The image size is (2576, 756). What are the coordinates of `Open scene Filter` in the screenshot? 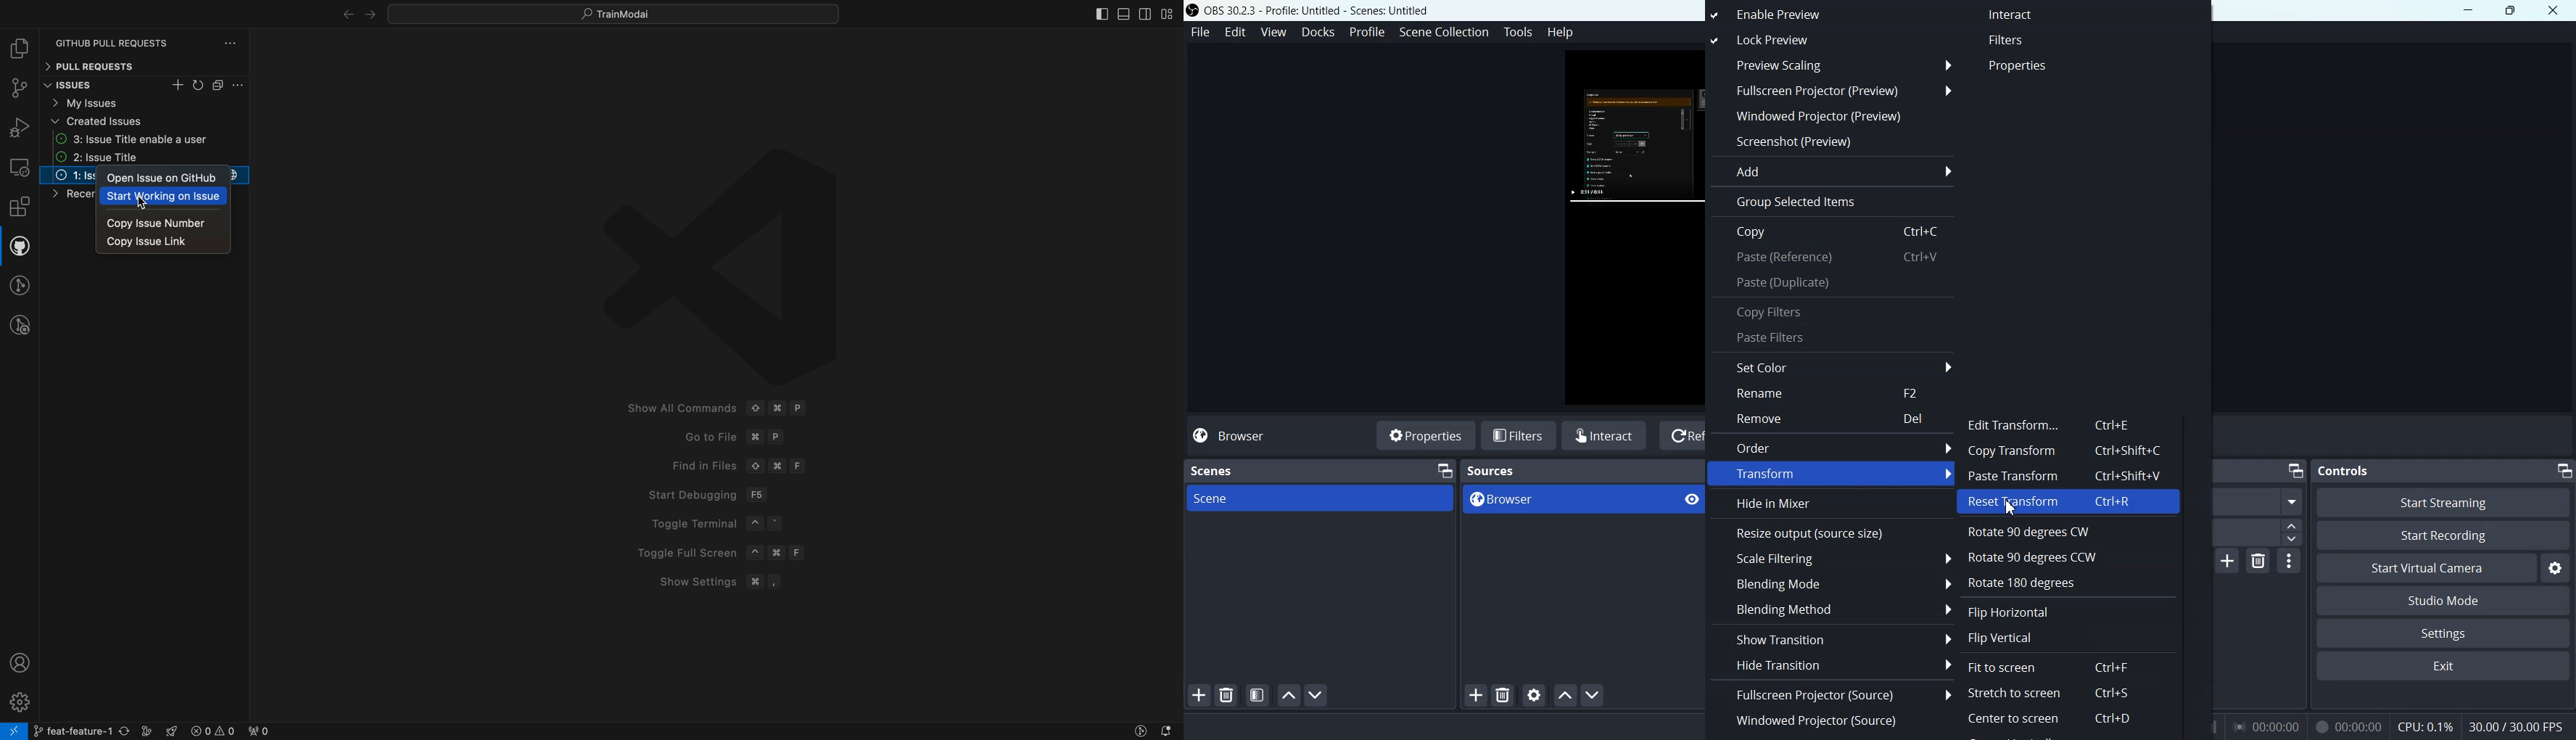 It's located at (1258, 695).